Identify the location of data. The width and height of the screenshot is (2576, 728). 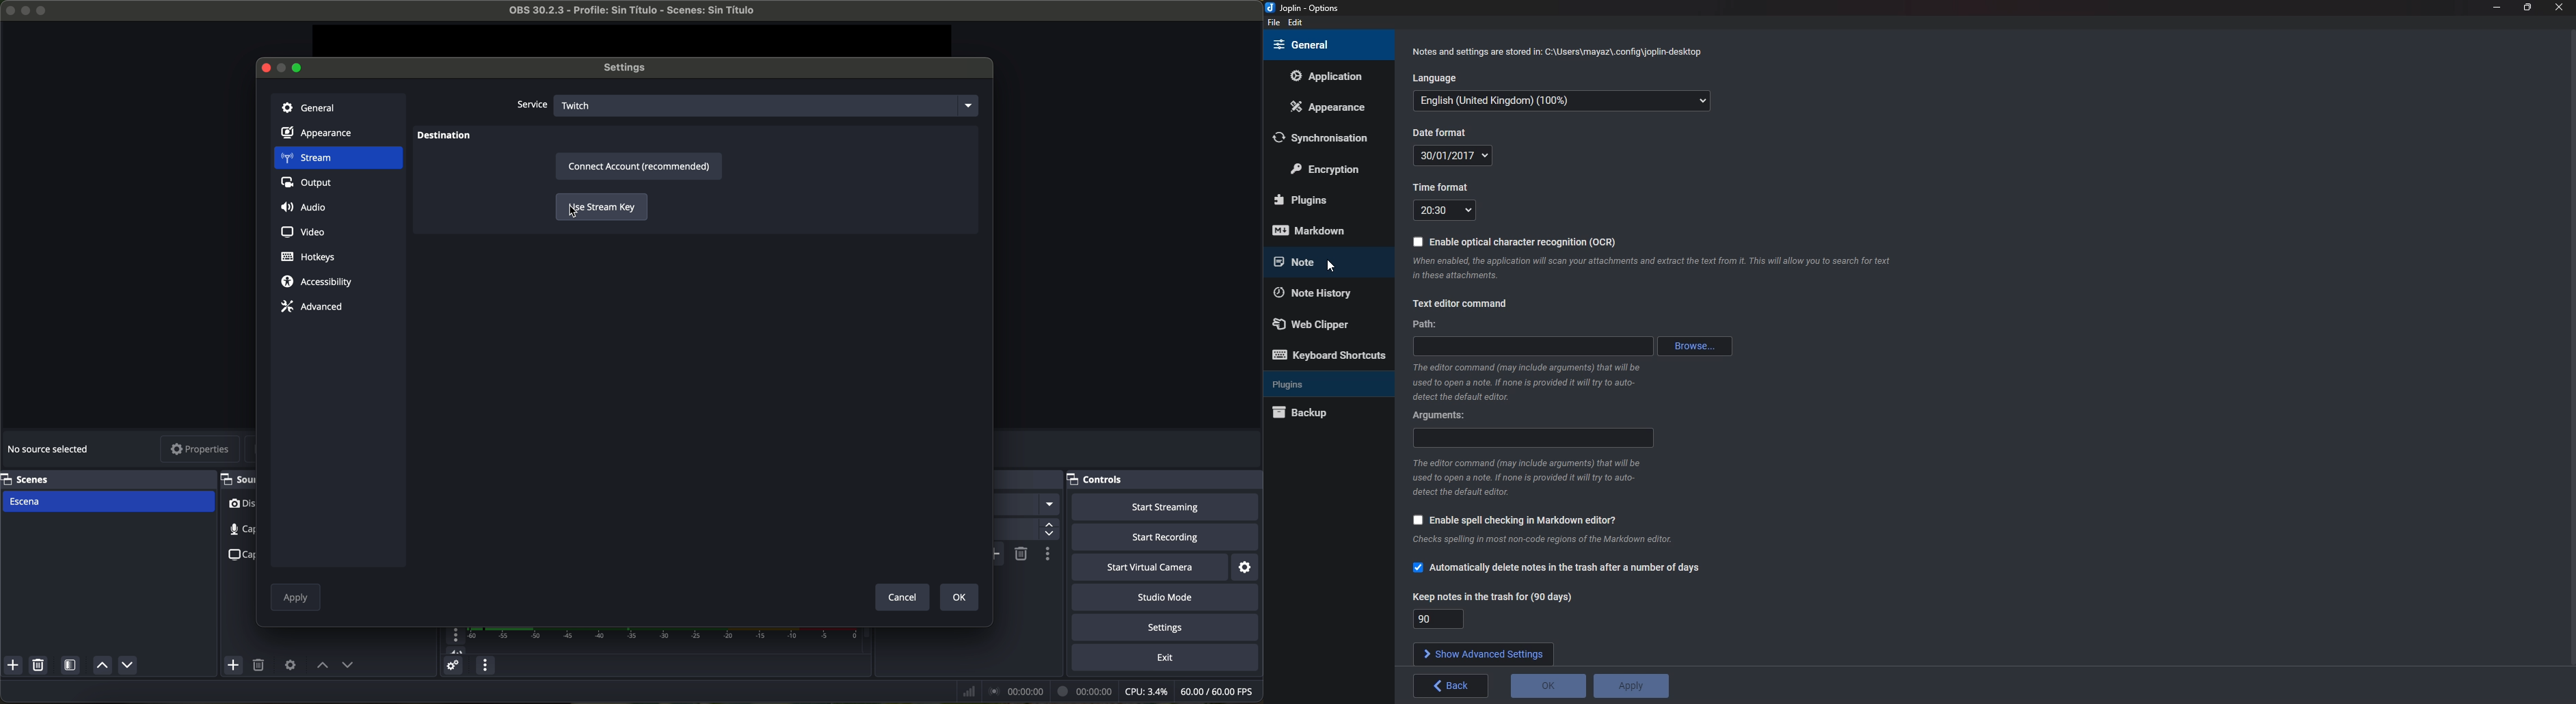
(1107, 692).